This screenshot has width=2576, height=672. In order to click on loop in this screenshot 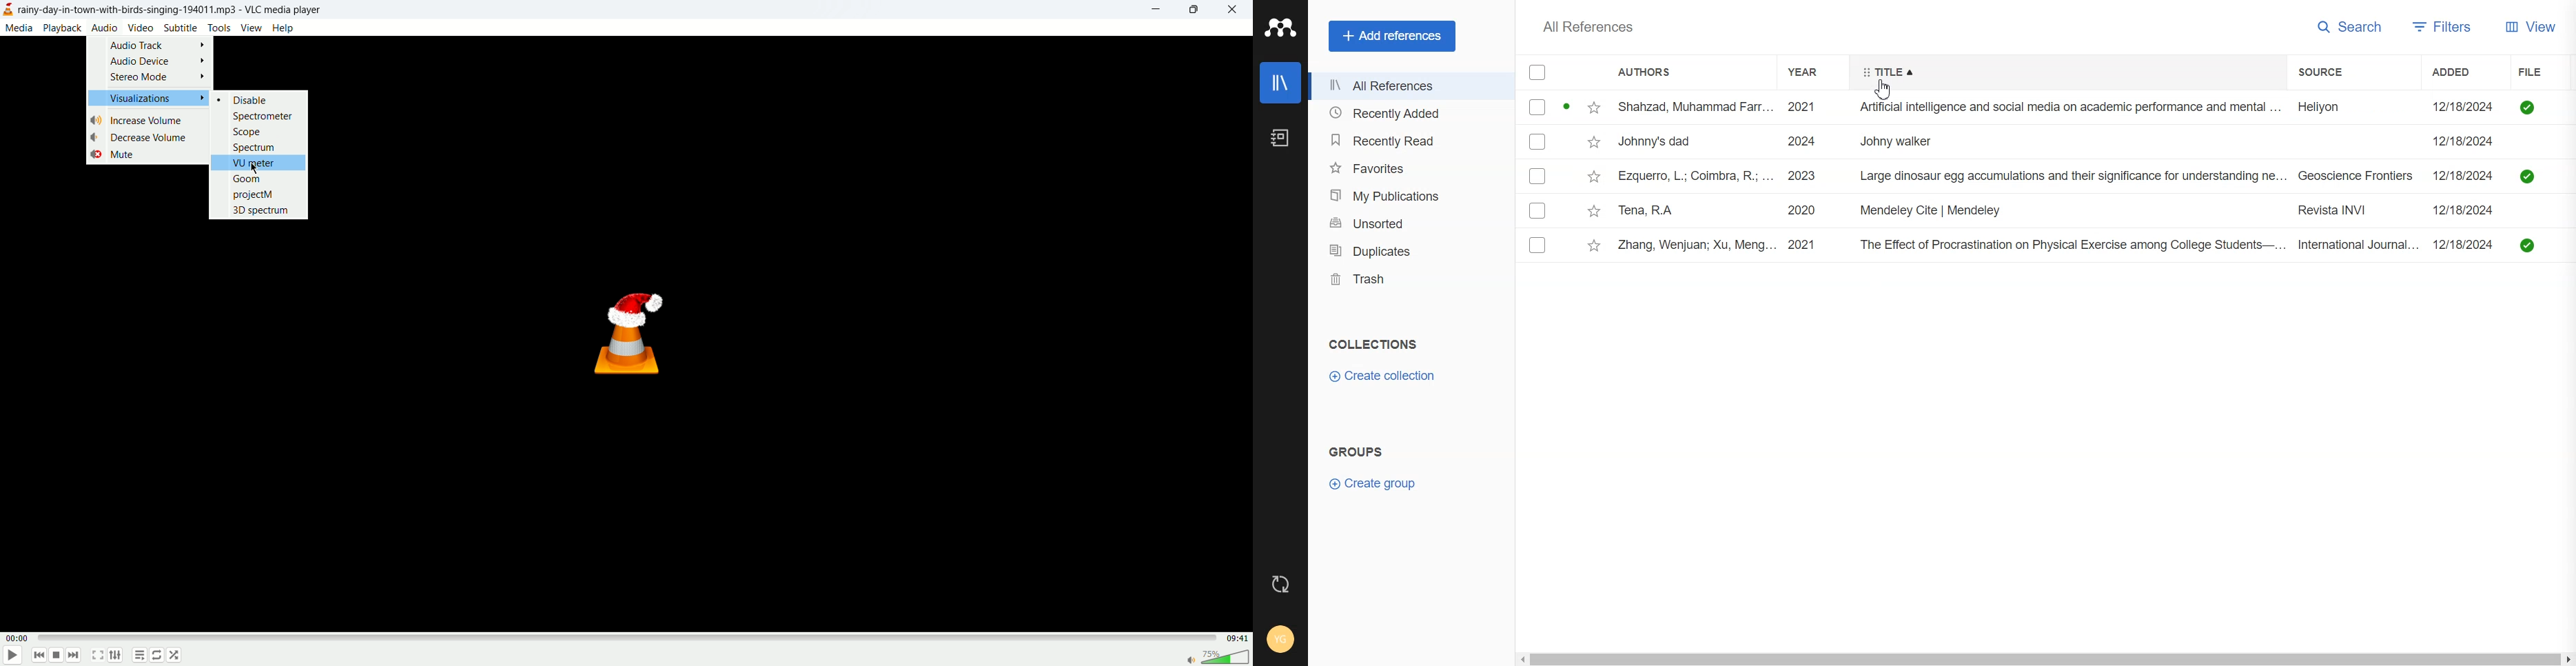, I will do `click(156, 656)`.